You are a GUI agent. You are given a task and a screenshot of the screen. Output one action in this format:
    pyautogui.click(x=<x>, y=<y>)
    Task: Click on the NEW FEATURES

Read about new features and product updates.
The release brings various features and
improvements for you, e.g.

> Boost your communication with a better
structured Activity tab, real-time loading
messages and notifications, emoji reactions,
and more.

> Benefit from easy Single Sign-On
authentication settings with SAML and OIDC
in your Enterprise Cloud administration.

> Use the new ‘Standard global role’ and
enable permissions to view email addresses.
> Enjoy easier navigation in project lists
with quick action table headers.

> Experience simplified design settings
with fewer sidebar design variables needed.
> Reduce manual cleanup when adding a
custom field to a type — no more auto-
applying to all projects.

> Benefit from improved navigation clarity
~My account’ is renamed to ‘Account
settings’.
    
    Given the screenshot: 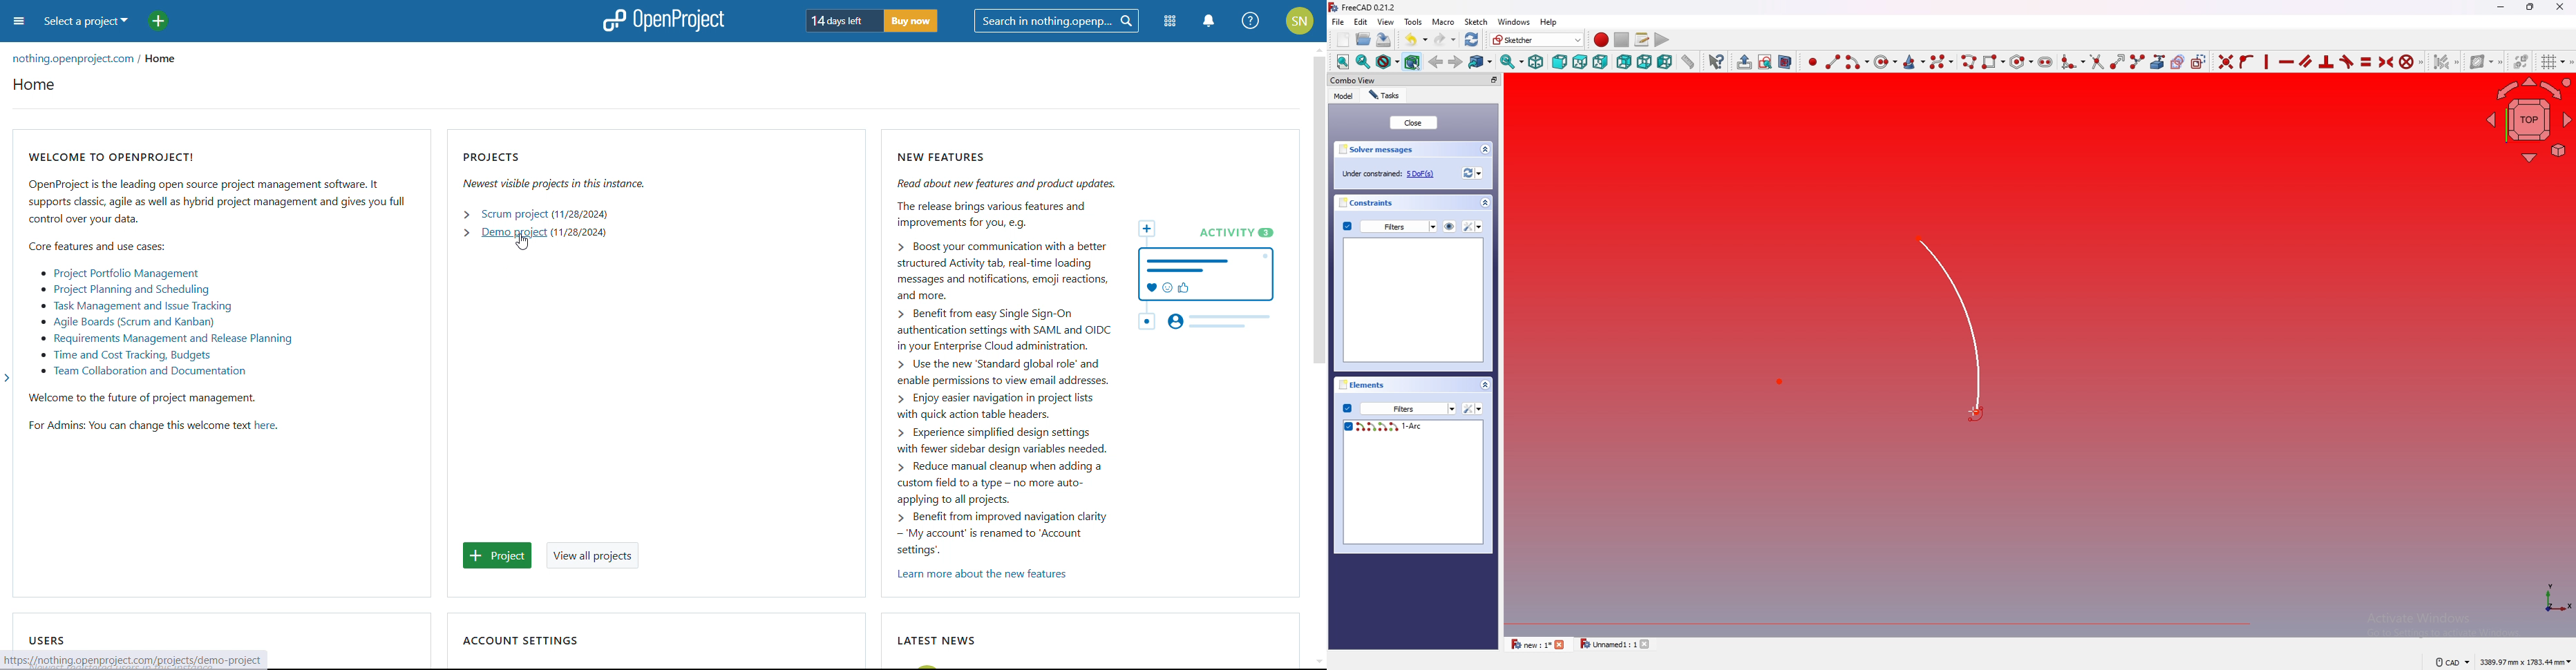 What is the action you would take?
    pyautogui.click(x=994, y=349)
    